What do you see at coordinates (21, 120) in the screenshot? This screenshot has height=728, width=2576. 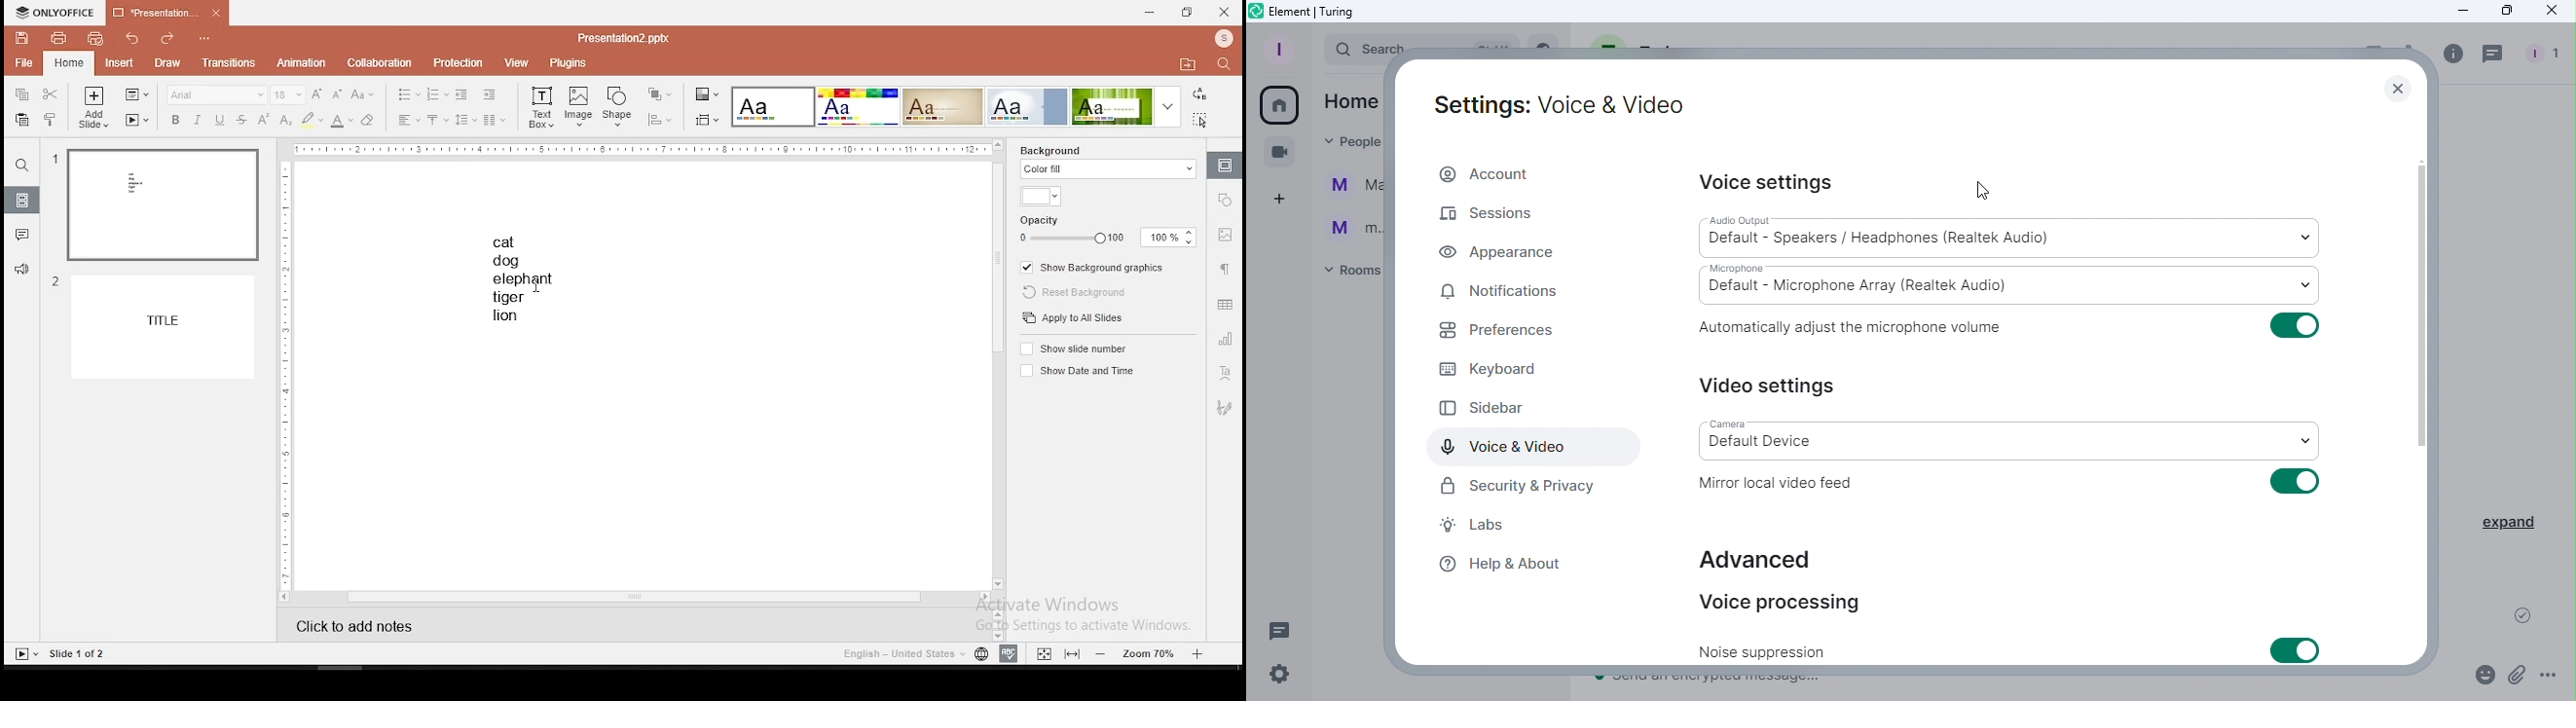 I see `paste` at bounding box center [21, 120].